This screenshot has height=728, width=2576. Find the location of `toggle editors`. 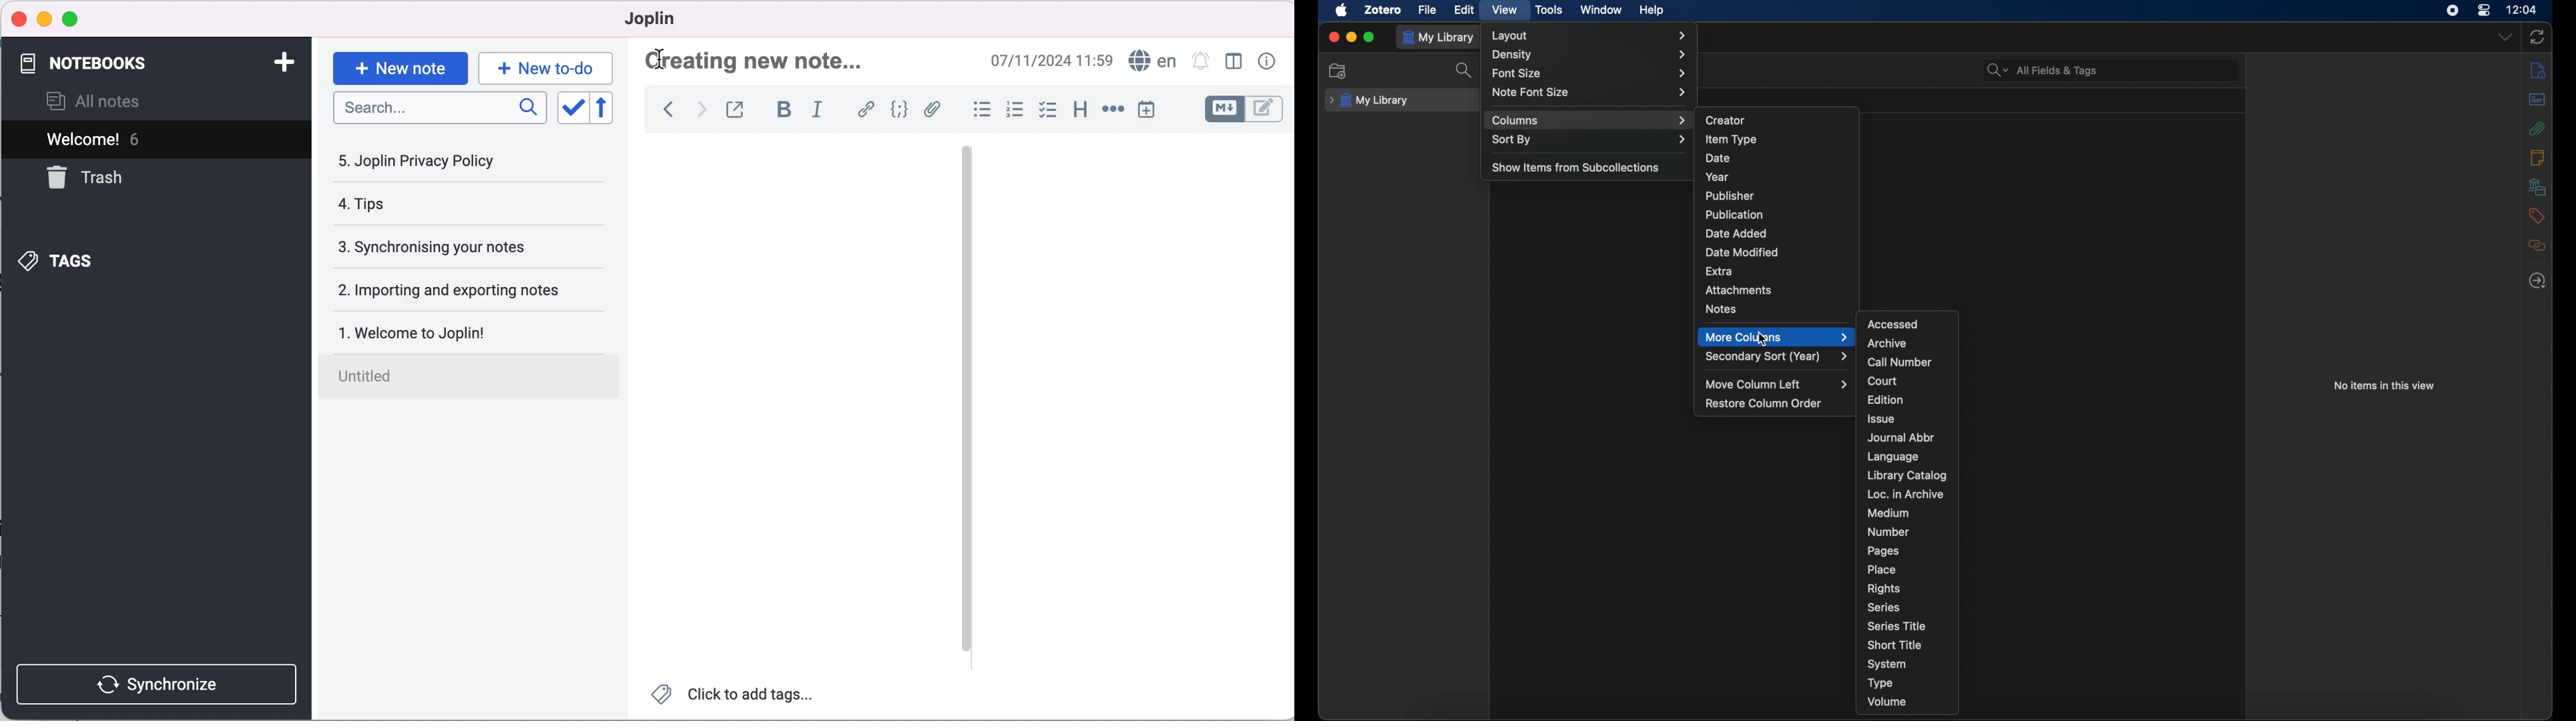

toggle editors is located at coordinates (1243, 110).